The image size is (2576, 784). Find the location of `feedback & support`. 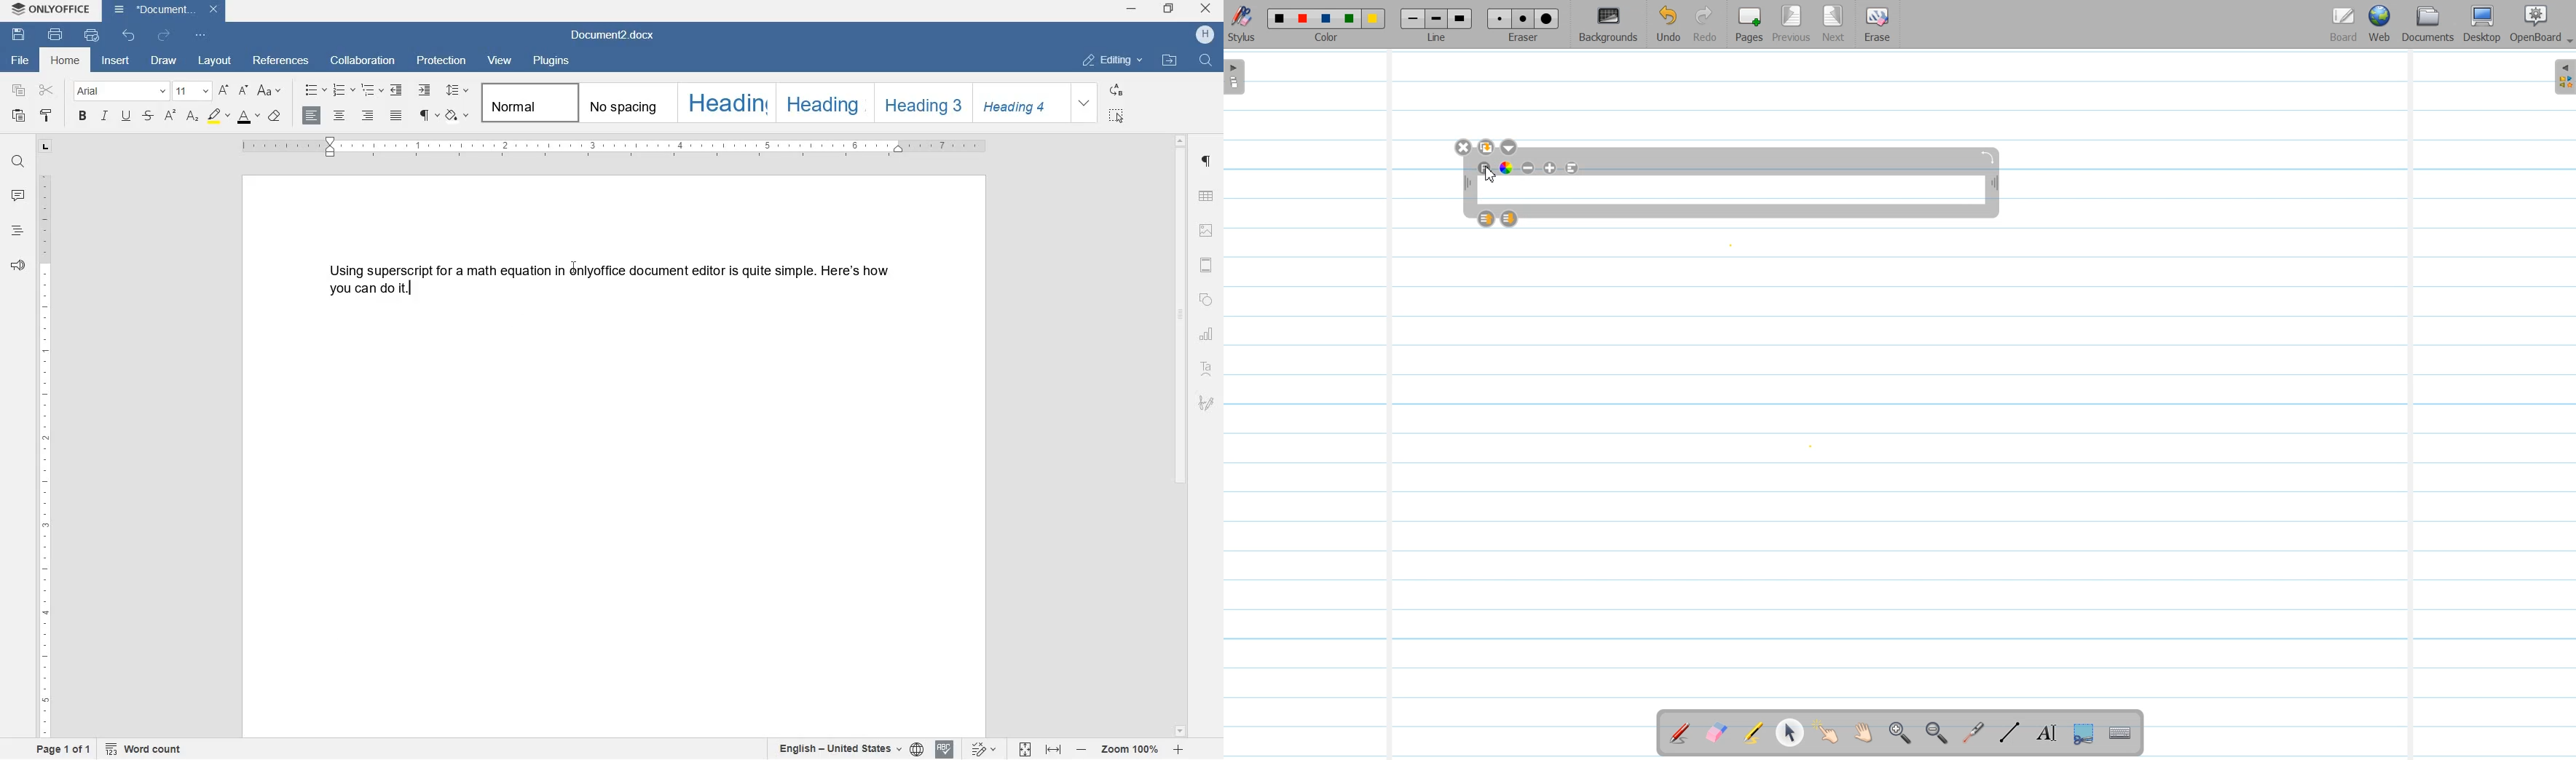

feedback & support is located at coordinates (18, 266).